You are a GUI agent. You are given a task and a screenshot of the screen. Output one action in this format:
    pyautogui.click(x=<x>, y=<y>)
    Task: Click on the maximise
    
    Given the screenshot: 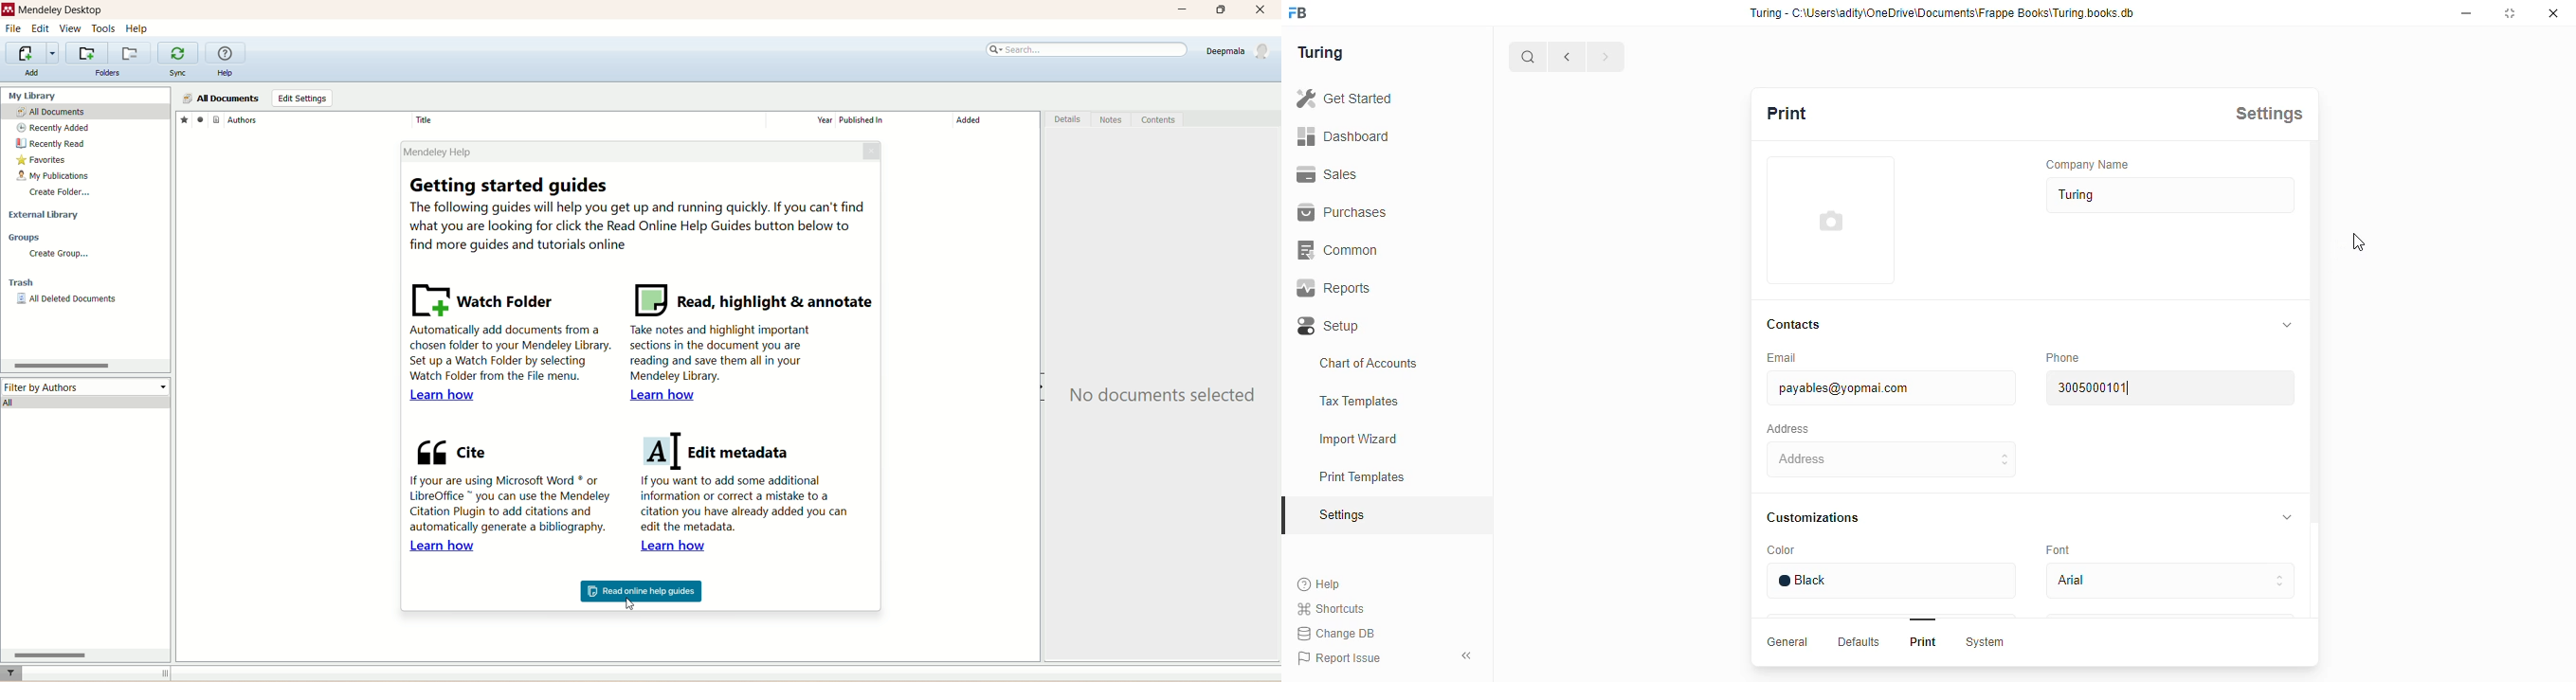 What is the action you would take?
    pyautogui.click(x=2513, y=13)
    